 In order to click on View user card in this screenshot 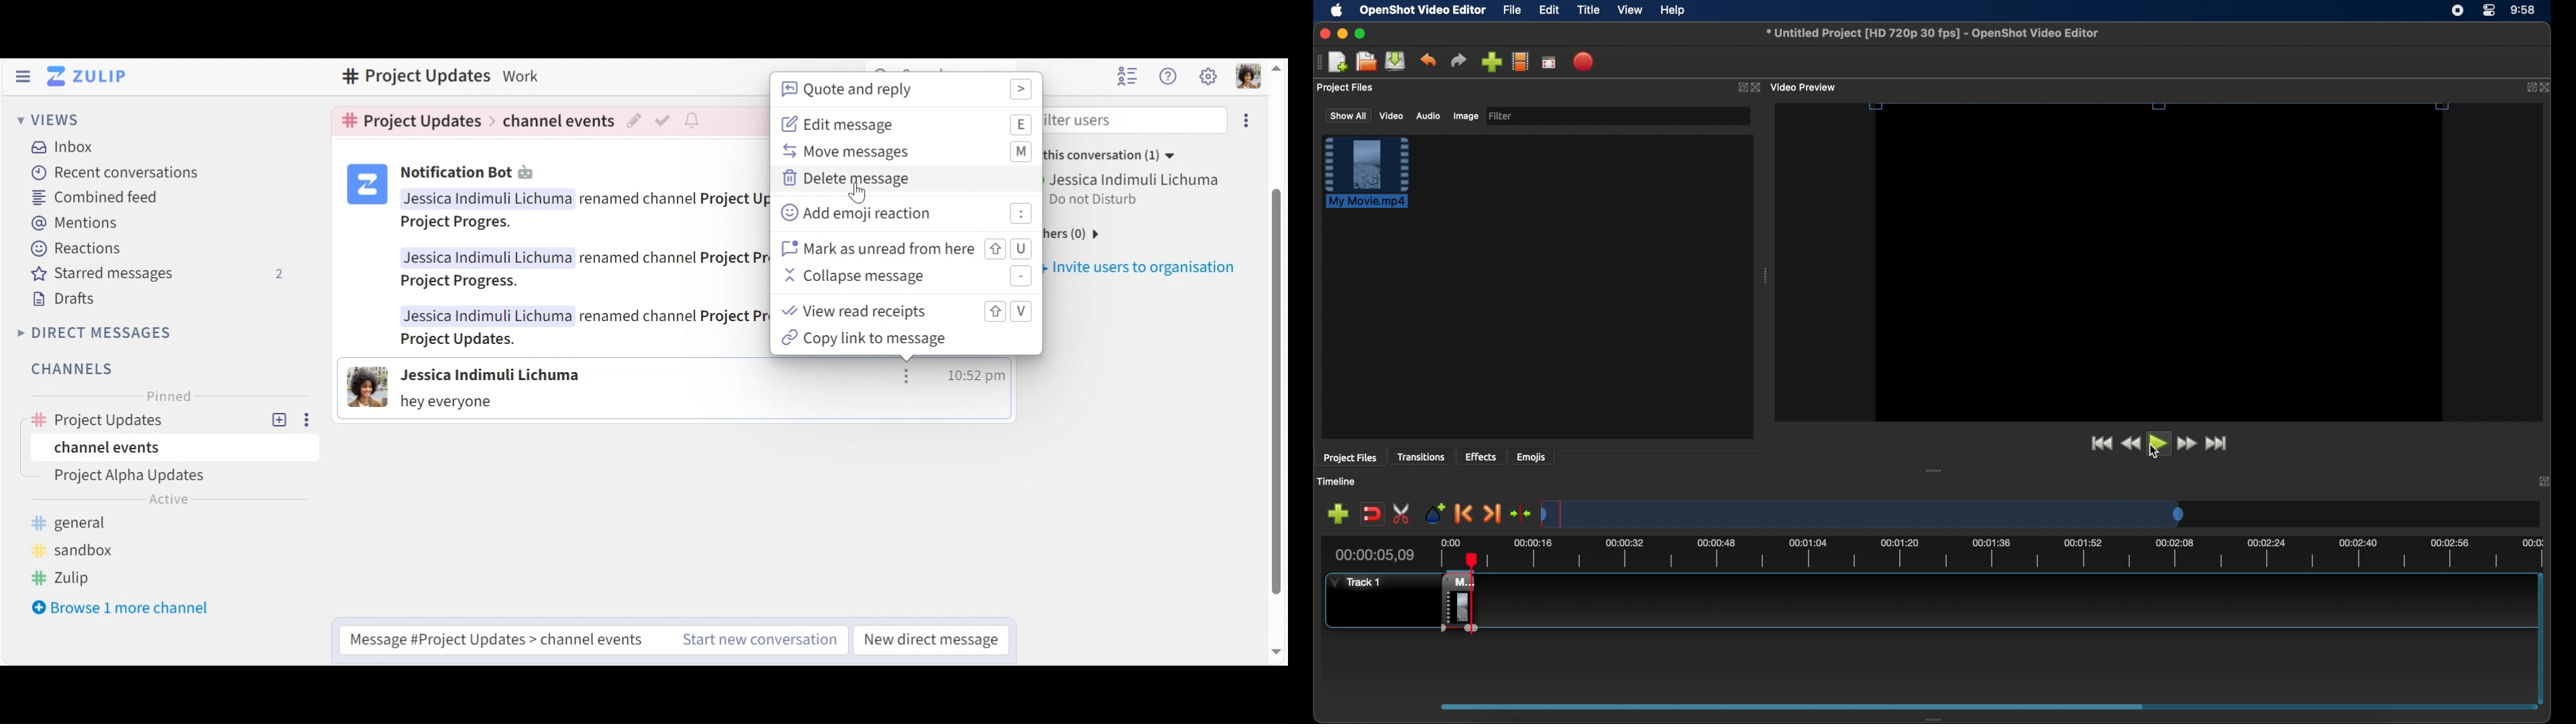, I will do `click(364, 387)`.